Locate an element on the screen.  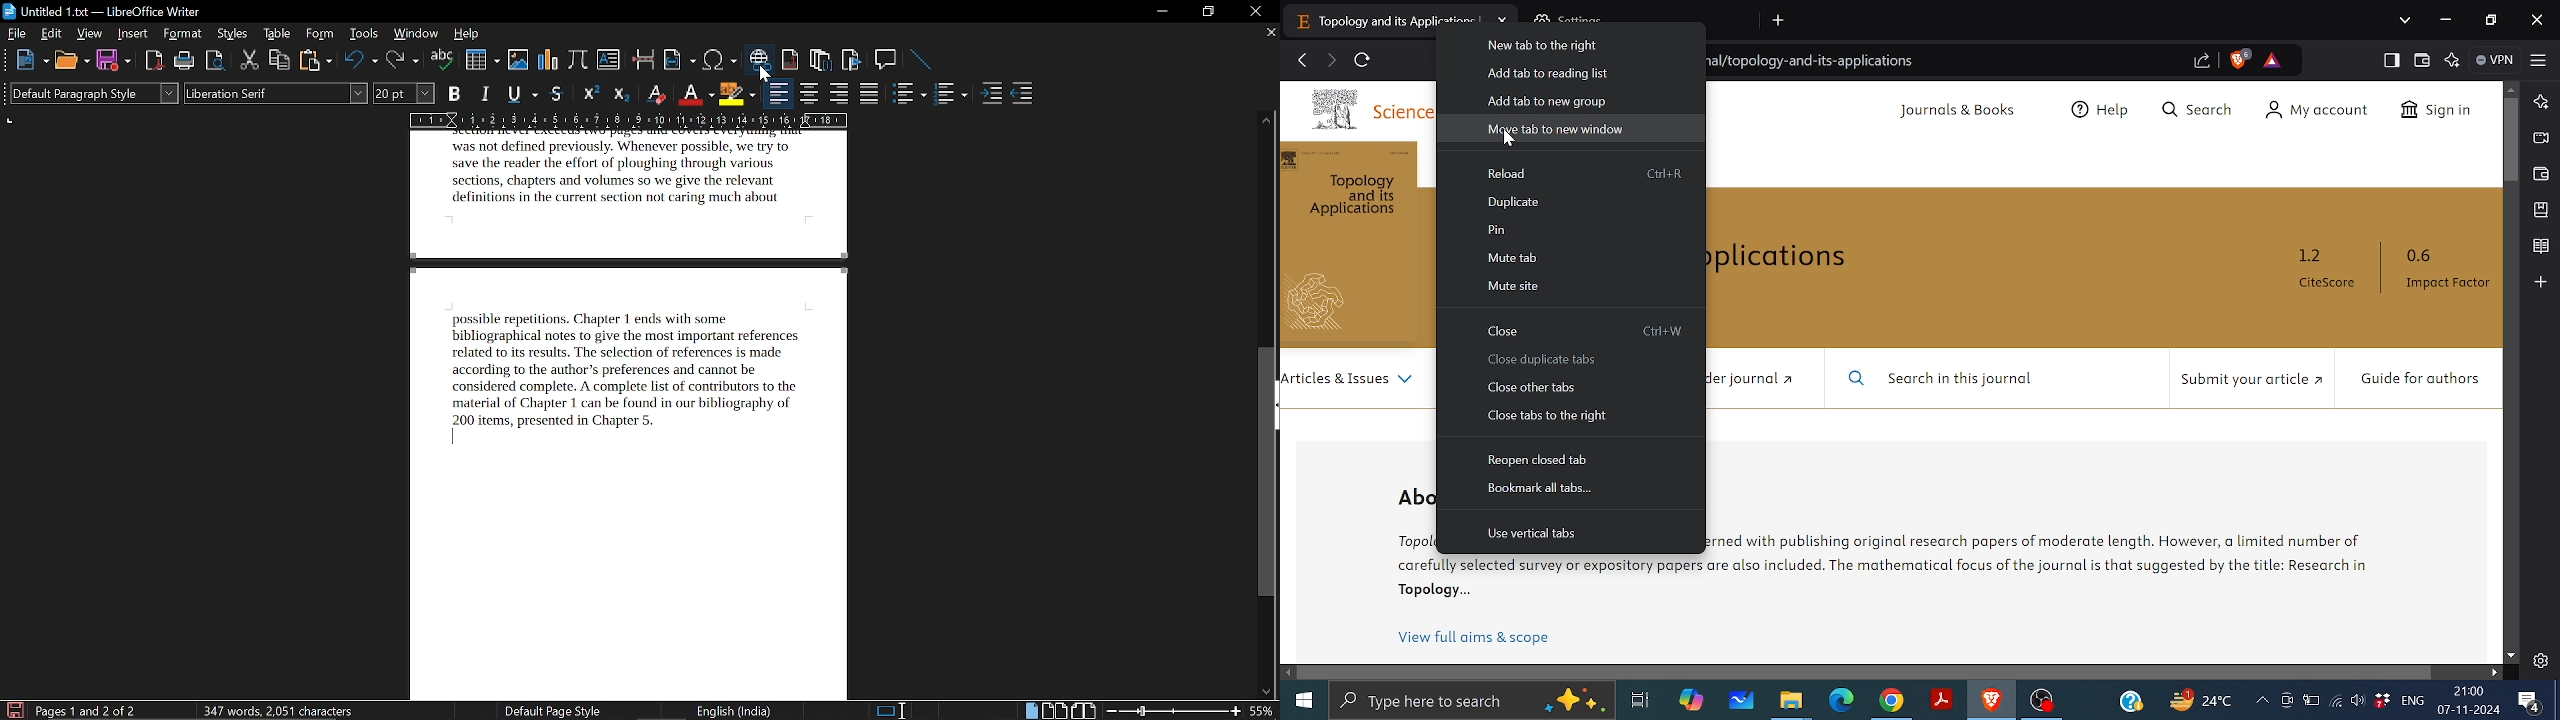
format is located at coordinates (183, 34).